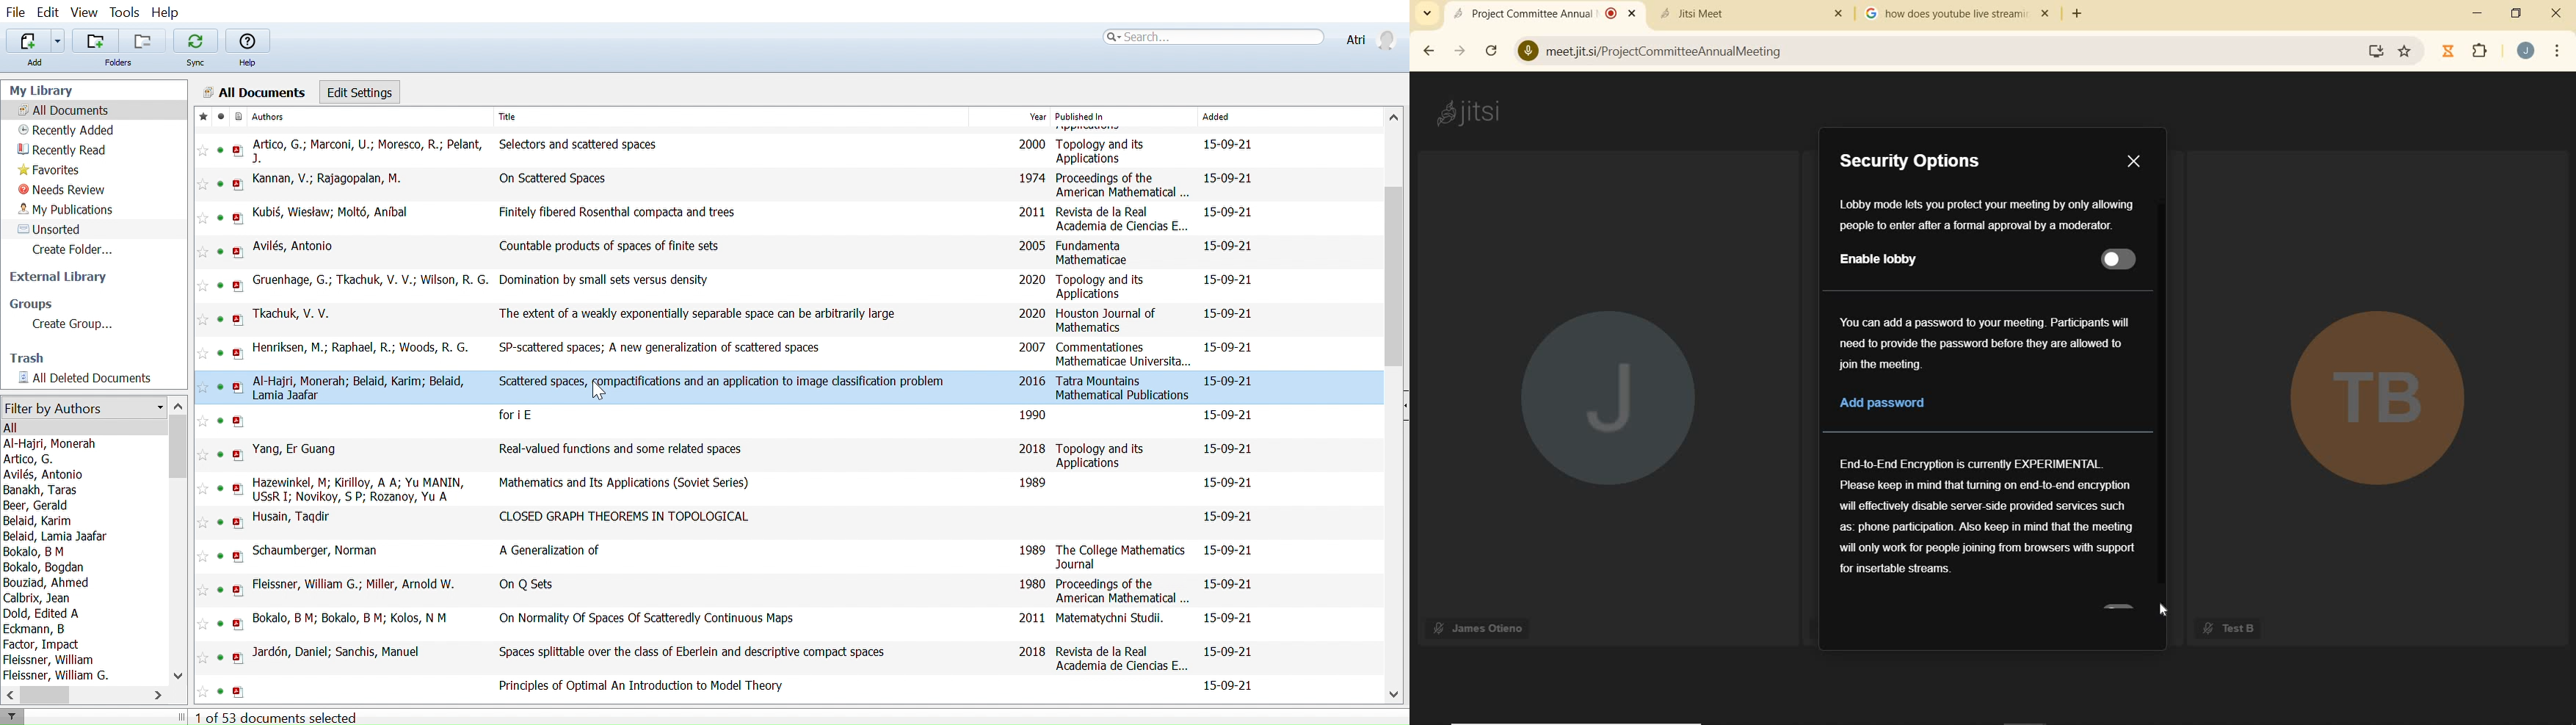 The image size is (2576, 728). I want to click on 2016, so click(1031, 382).